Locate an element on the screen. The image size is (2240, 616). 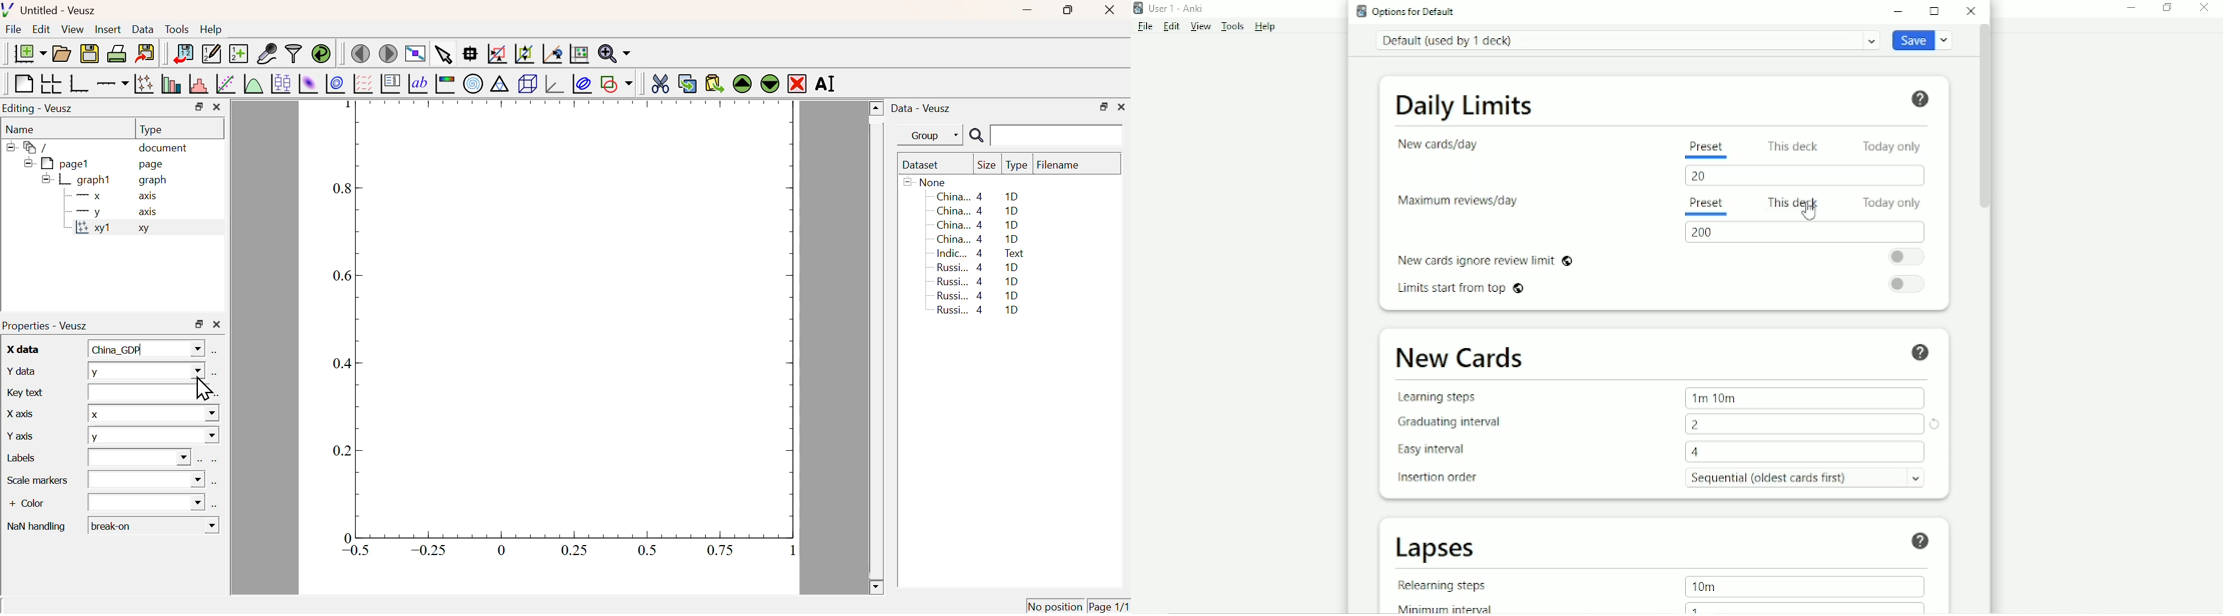
Close is located at coordinates (2204, 8).